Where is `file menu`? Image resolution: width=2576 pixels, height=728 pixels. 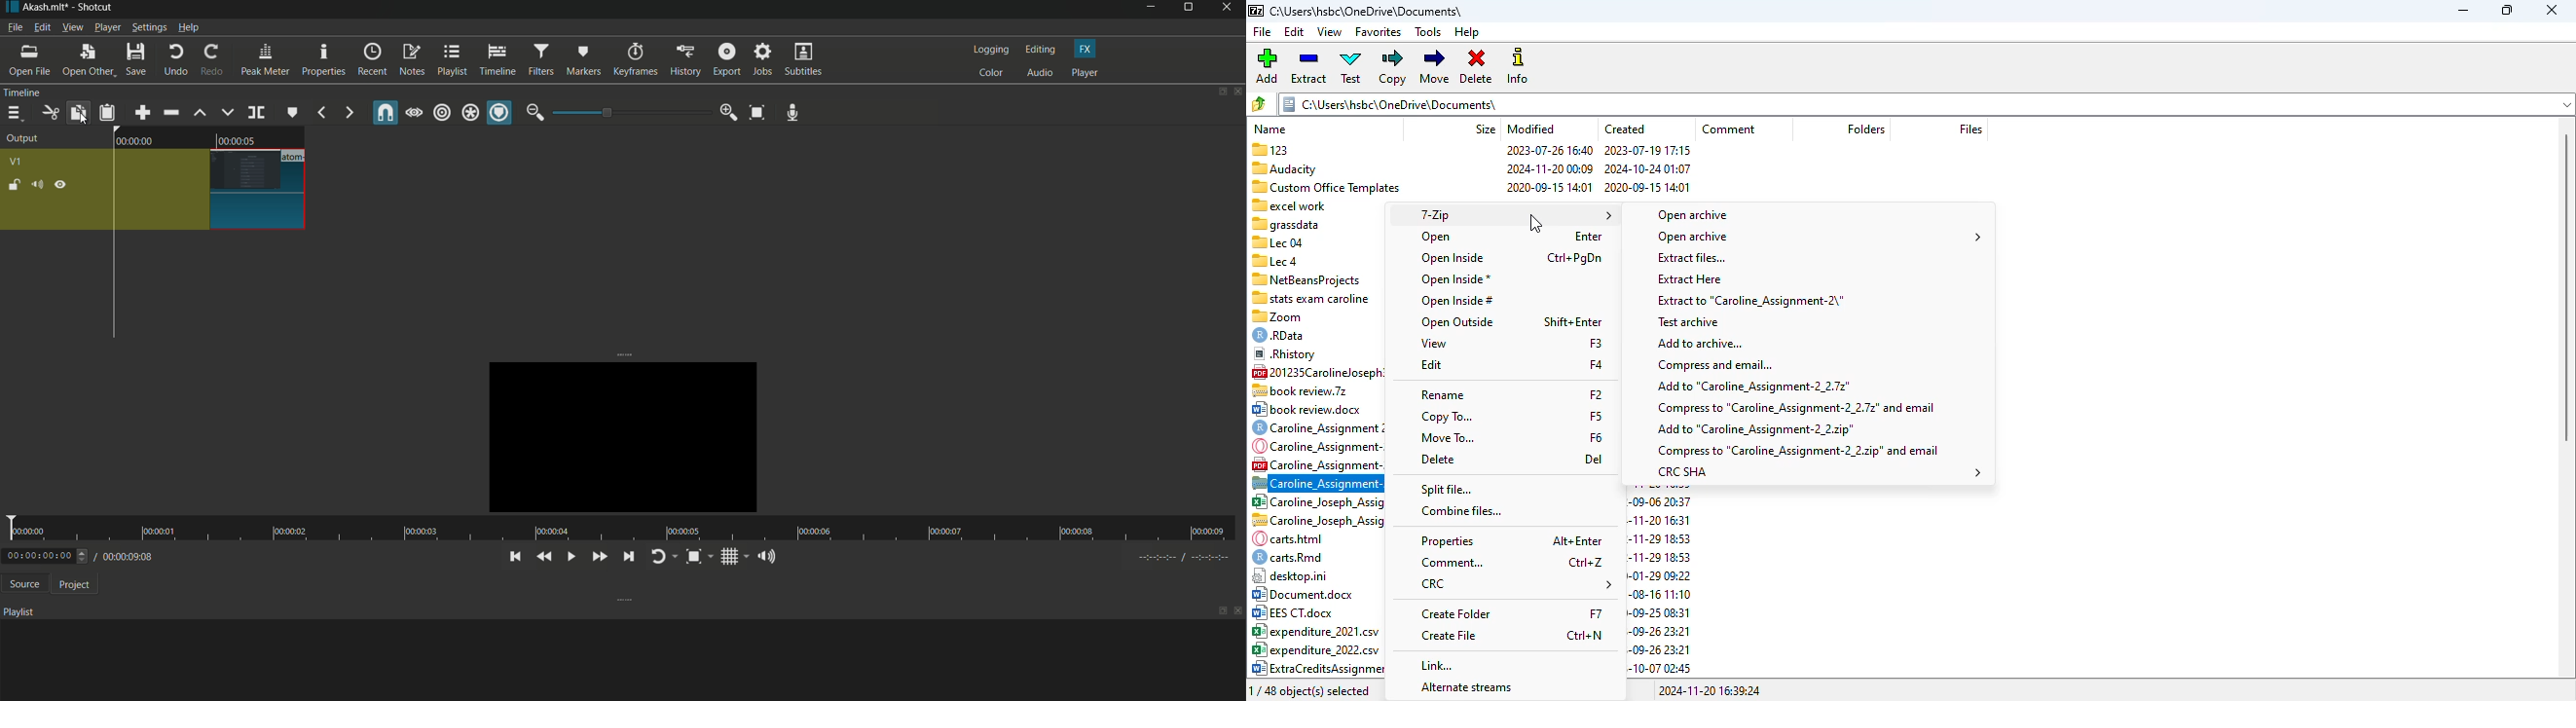
file menu is located at coordinates (14, 27).